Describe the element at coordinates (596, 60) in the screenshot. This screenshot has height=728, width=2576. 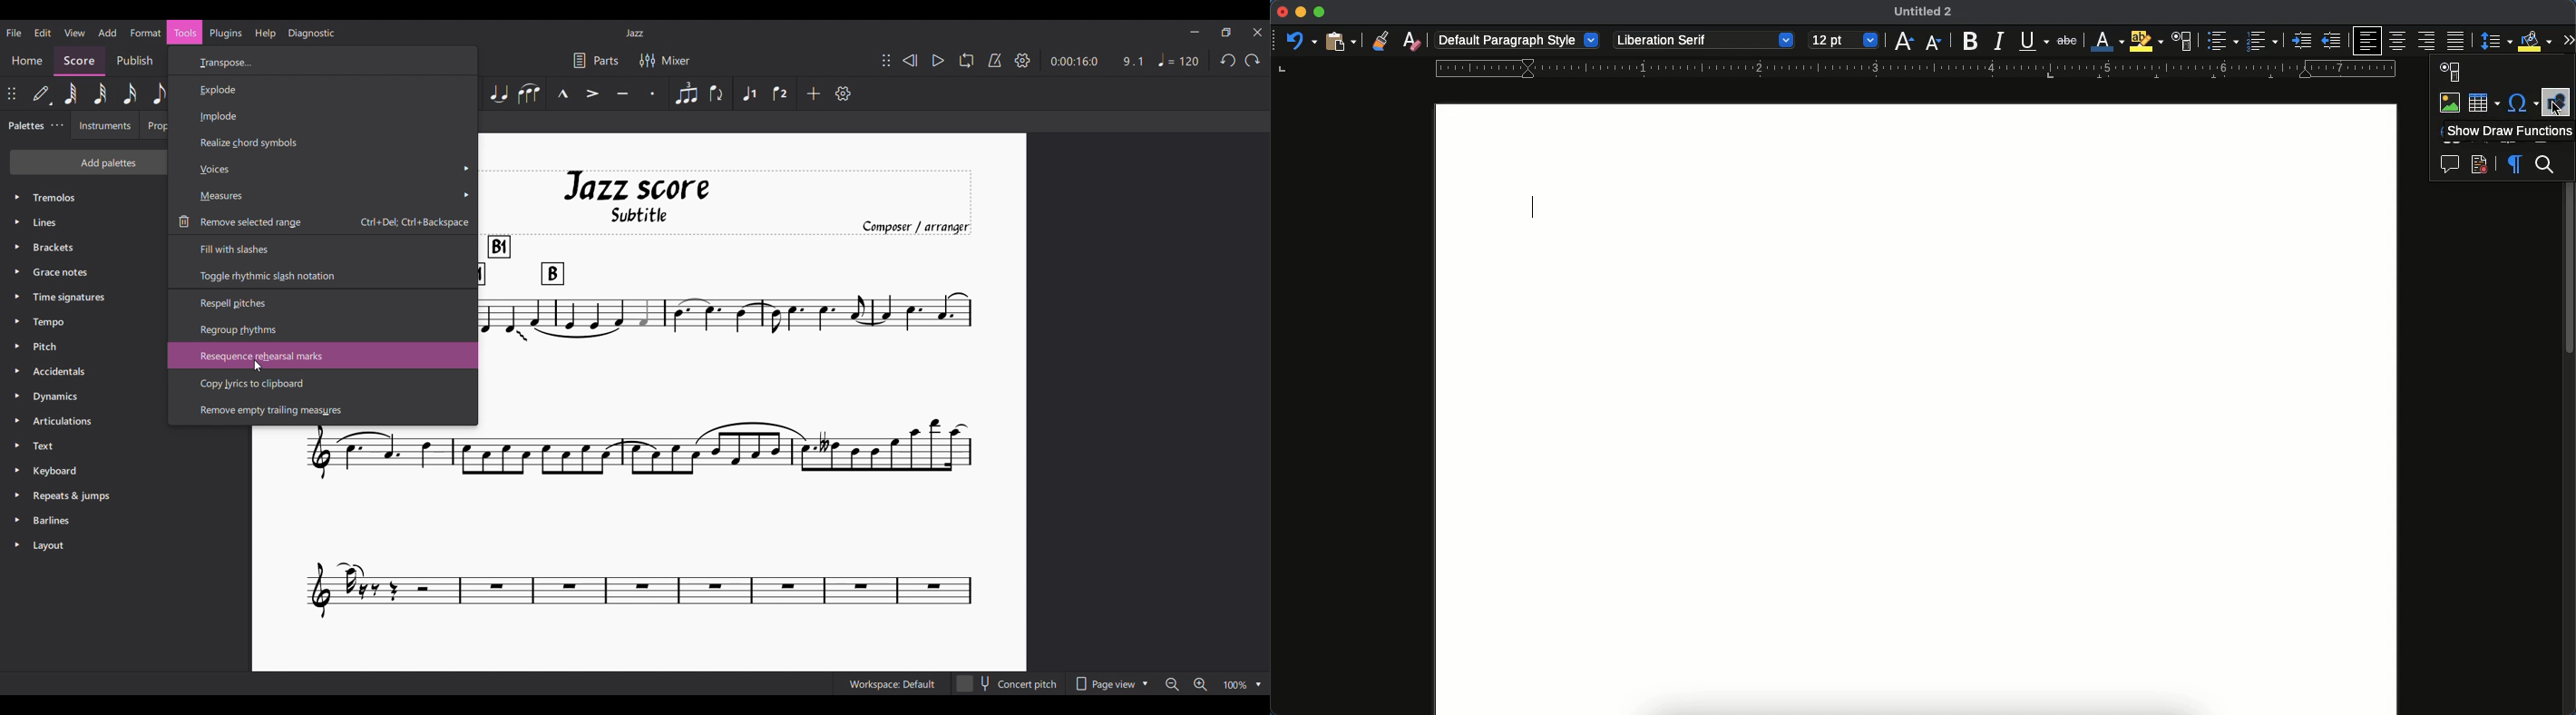
I see `Parts settings` at that location.